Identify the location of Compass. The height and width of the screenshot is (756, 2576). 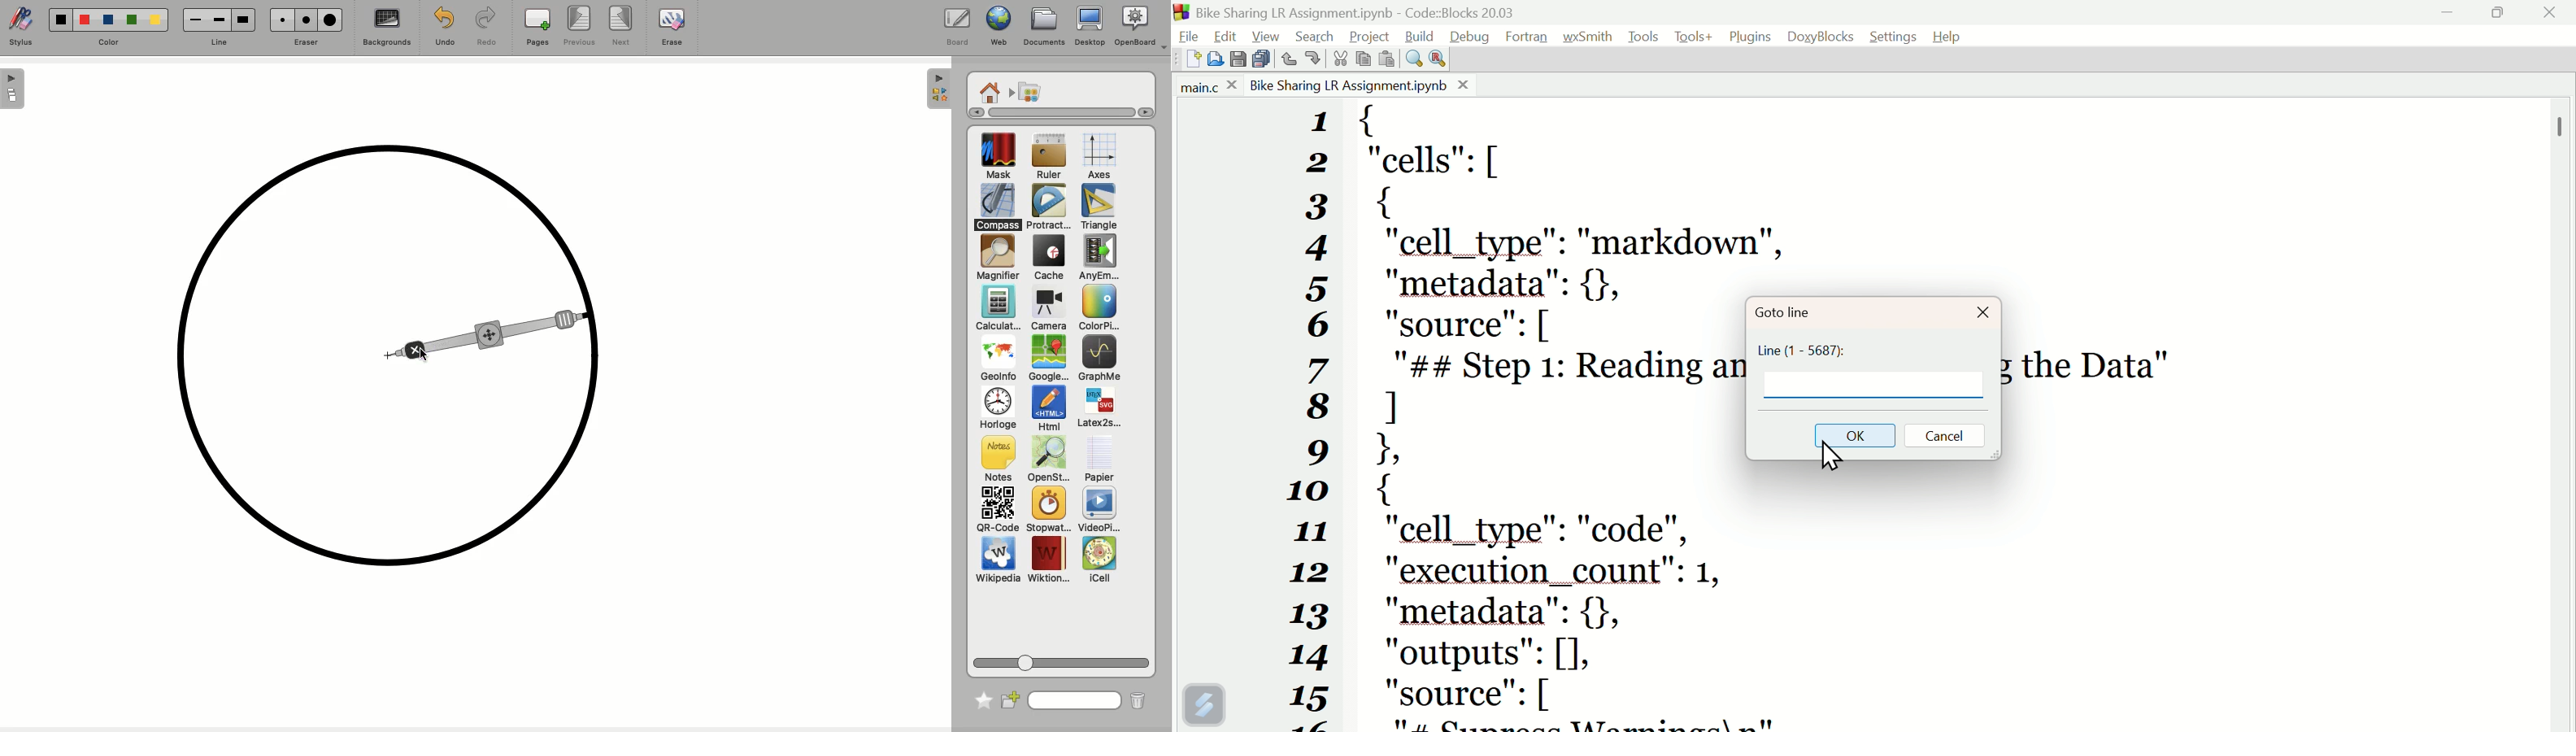
(999, 207).